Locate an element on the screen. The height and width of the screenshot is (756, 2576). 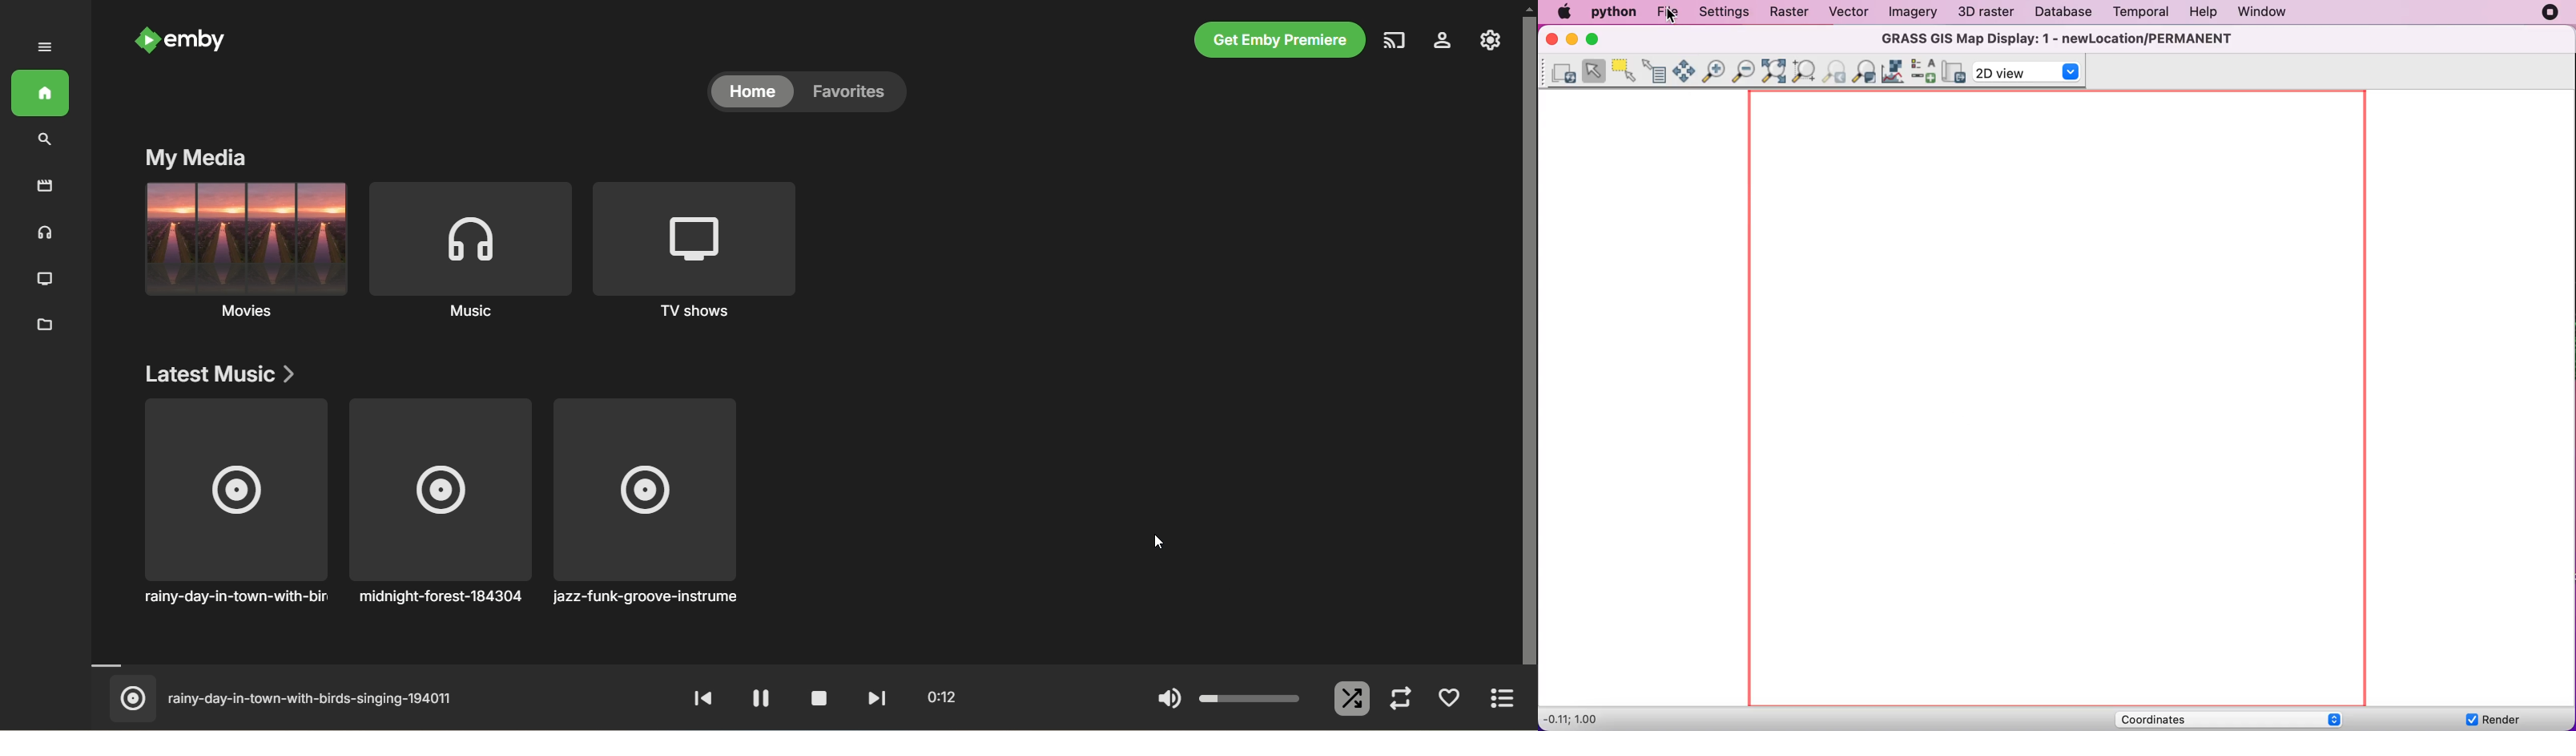
cursor is located at coordinates (1164, 541).